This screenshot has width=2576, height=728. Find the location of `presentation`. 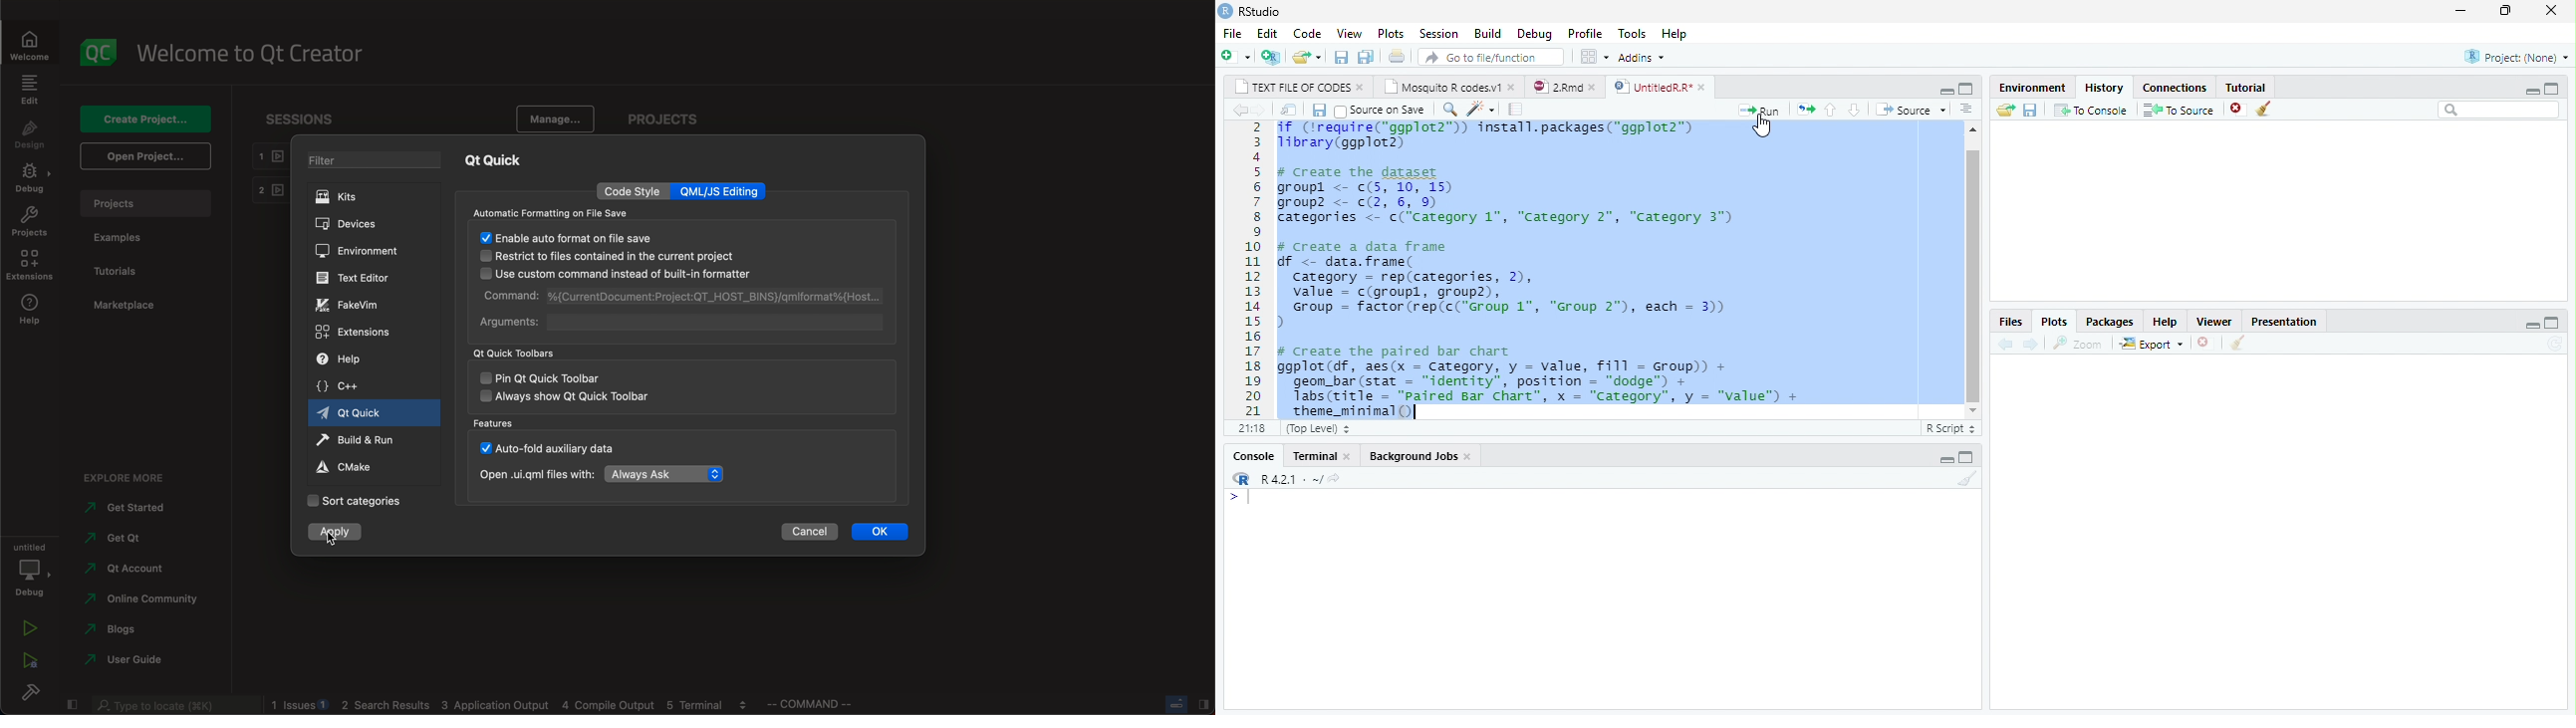

presentation is located at coordinates (2294, 320).